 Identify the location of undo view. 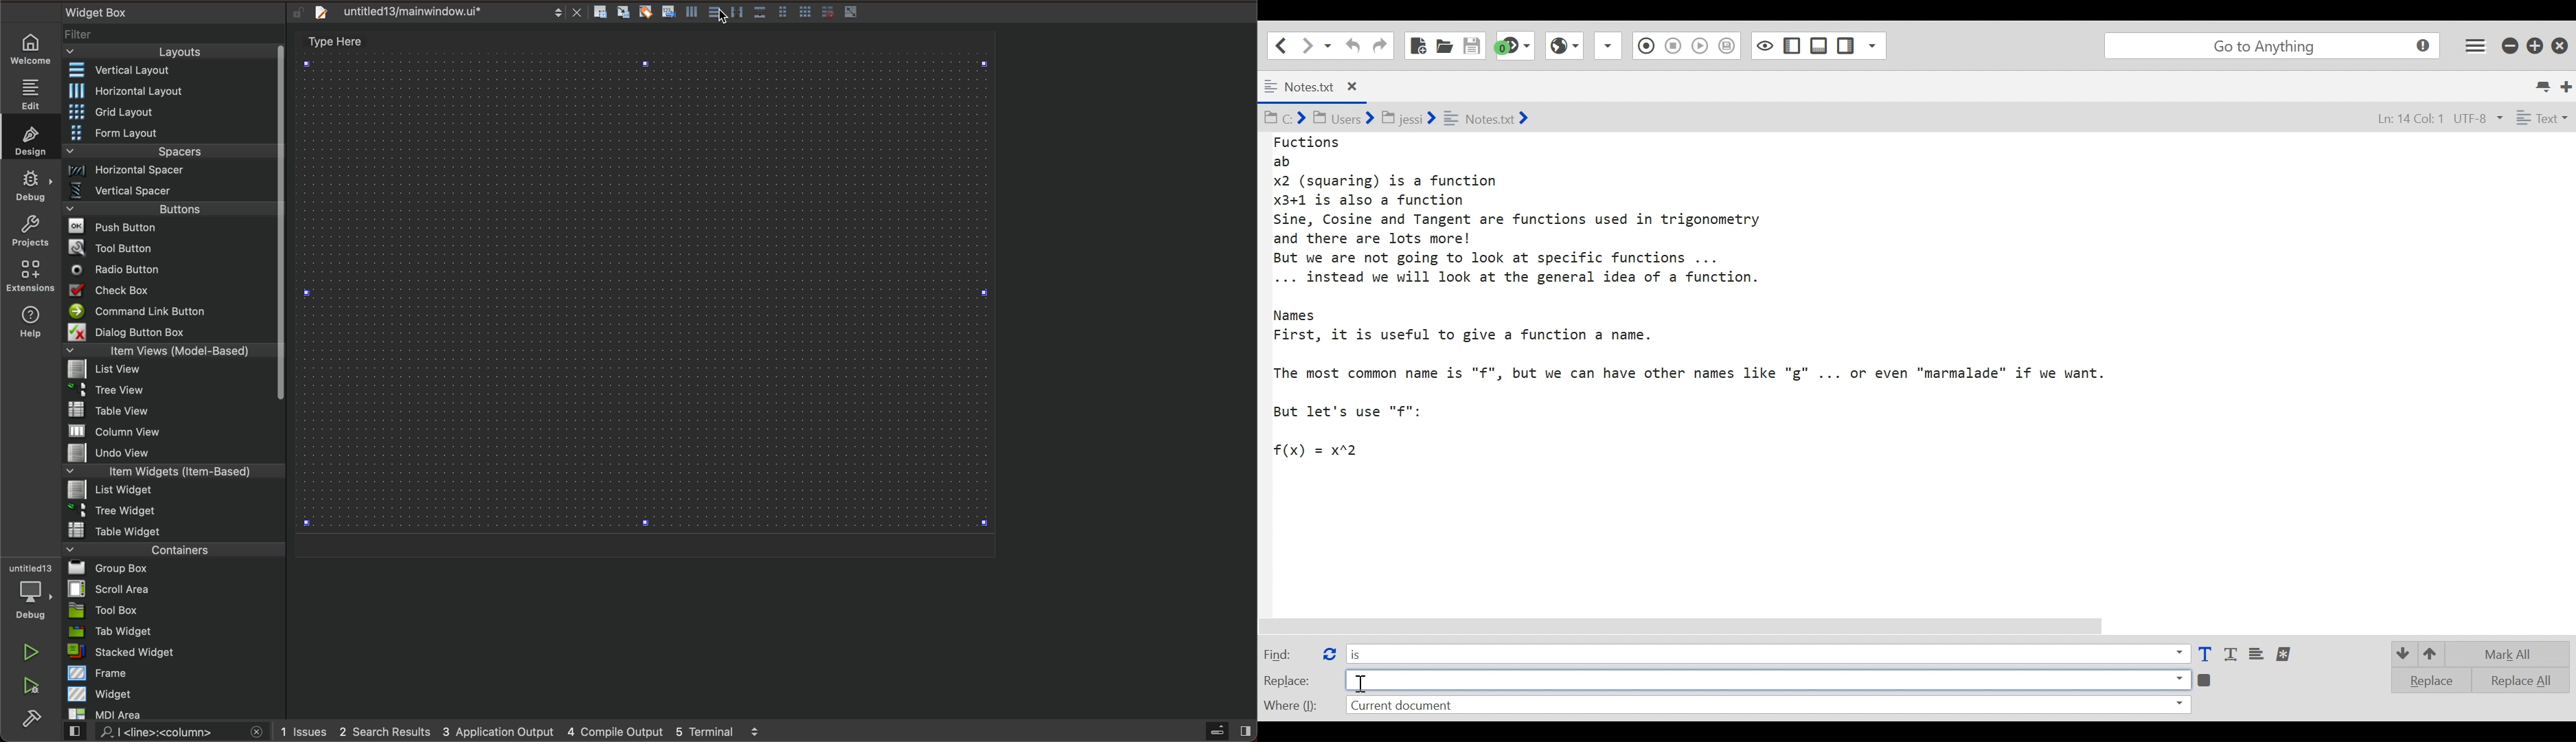
(170, 453).